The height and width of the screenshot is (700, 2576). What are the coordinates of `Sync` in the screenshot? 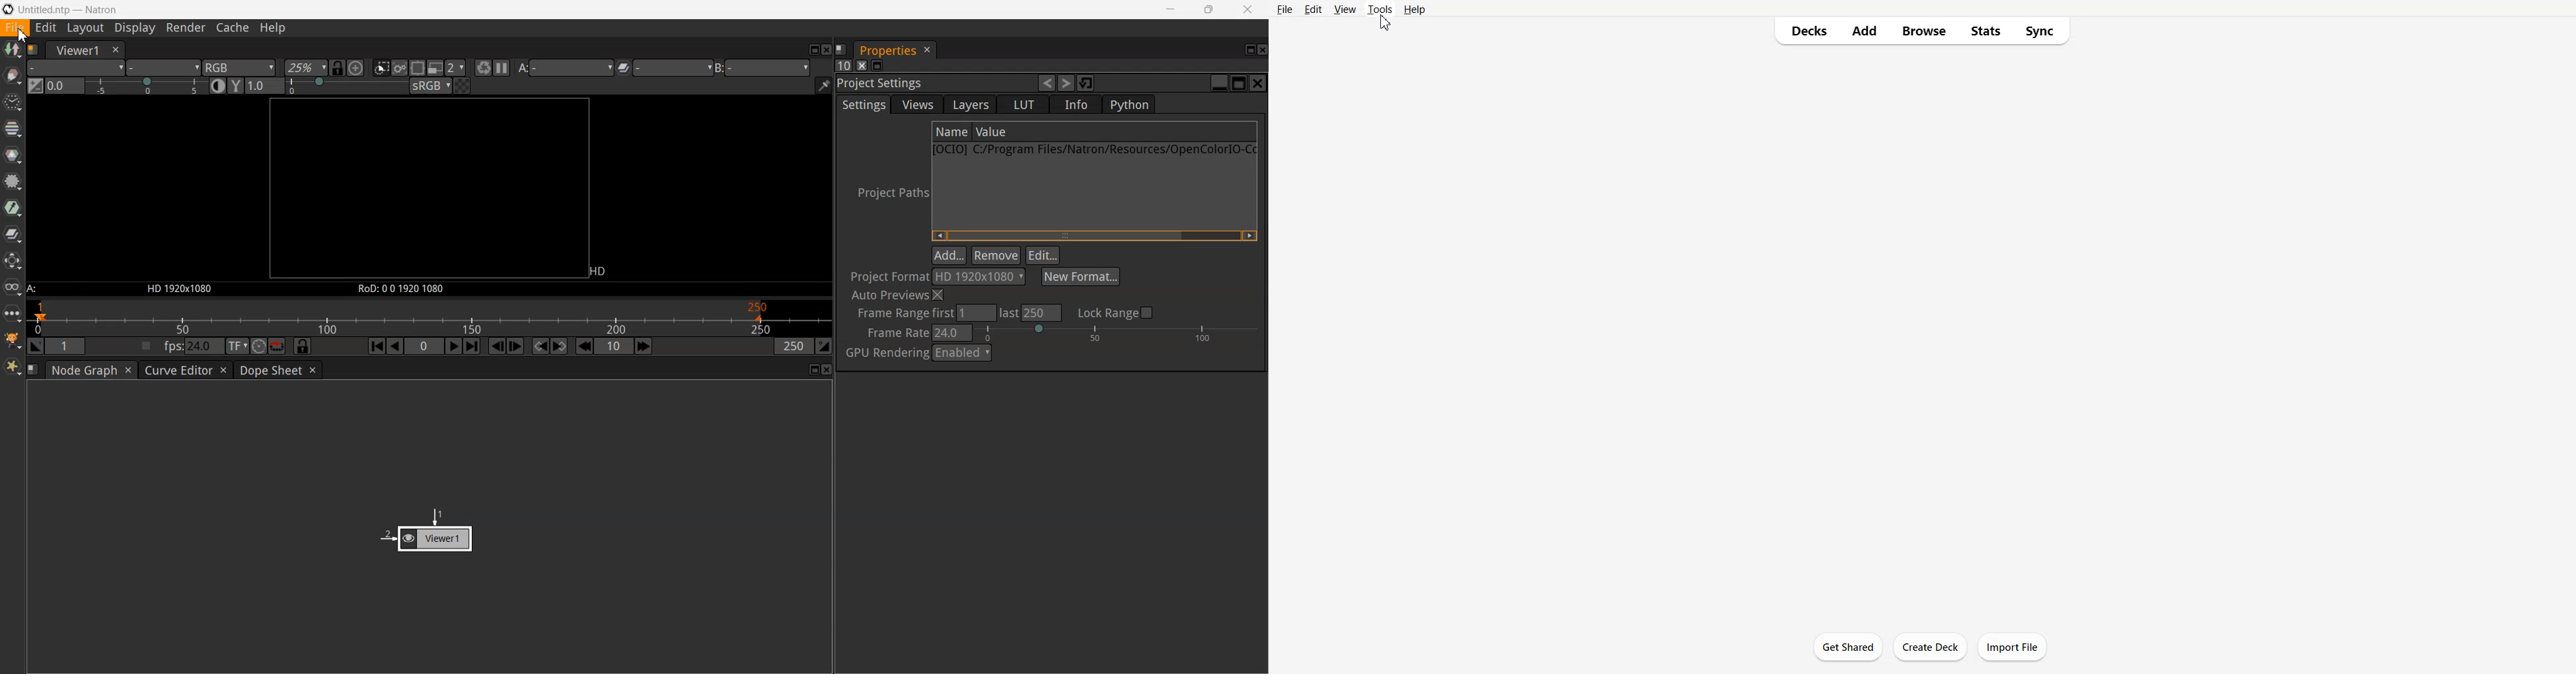 It's located at (2042, 31).